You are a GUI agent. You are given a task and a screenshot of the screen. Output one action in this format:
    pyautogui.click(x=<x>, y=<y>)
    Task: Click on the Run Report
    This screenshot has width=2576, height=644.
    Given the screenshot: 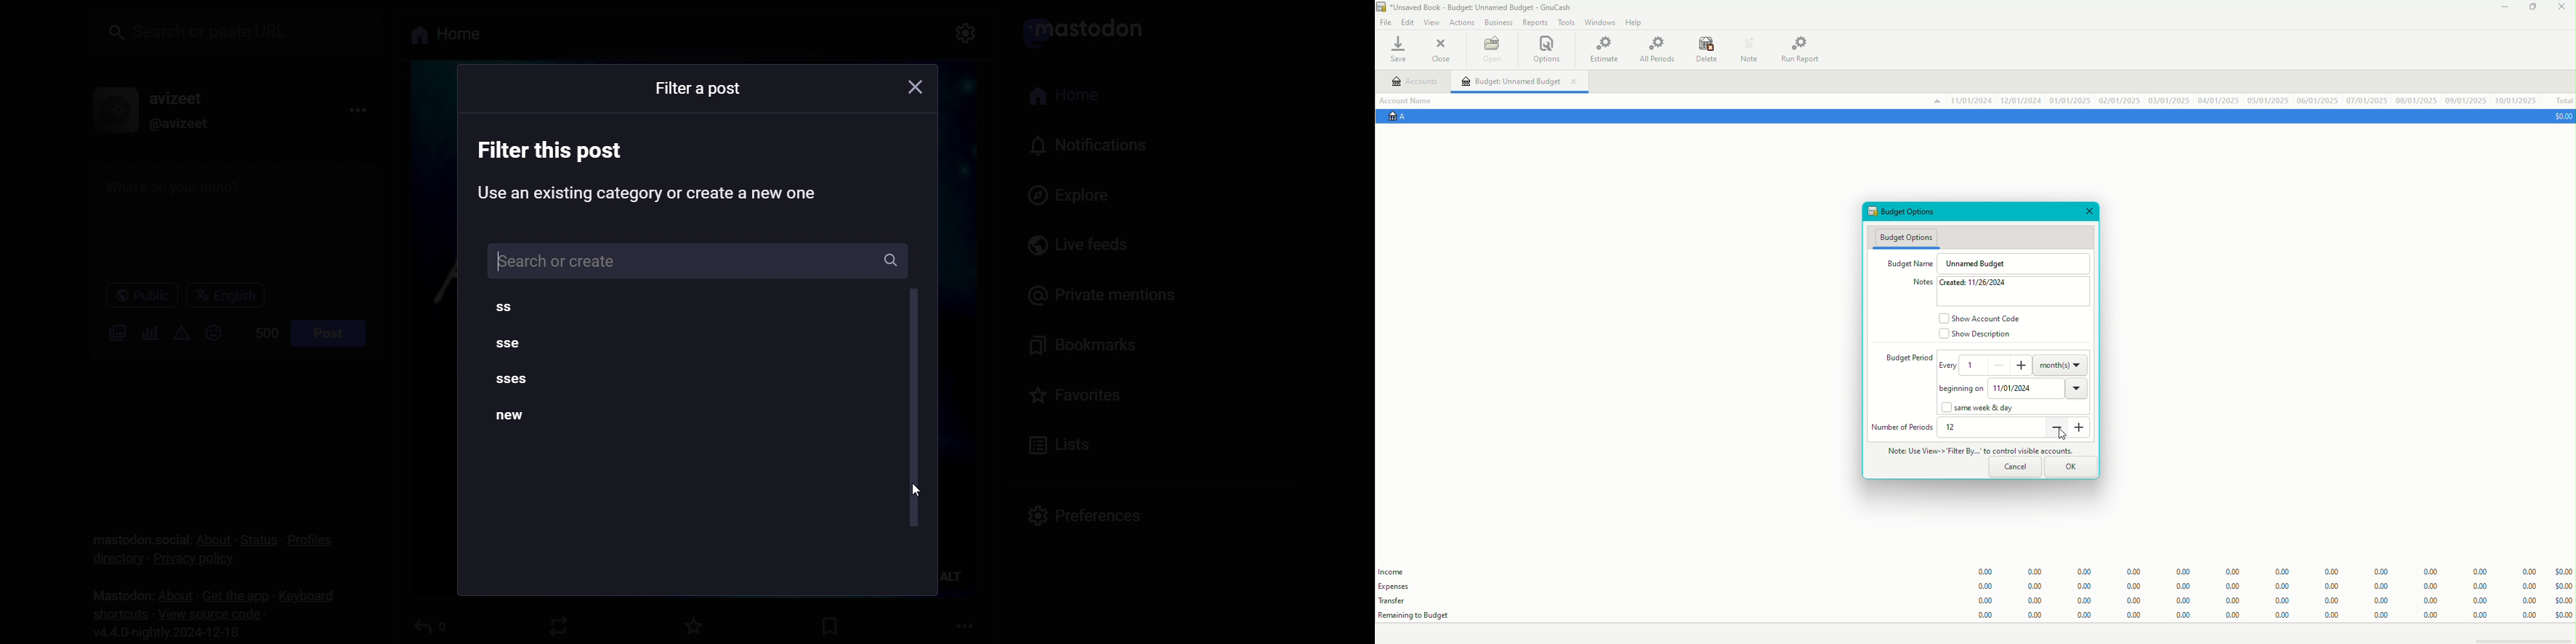 What is the action you would take?
    pyautogui.click(x=1805, y=48)
    